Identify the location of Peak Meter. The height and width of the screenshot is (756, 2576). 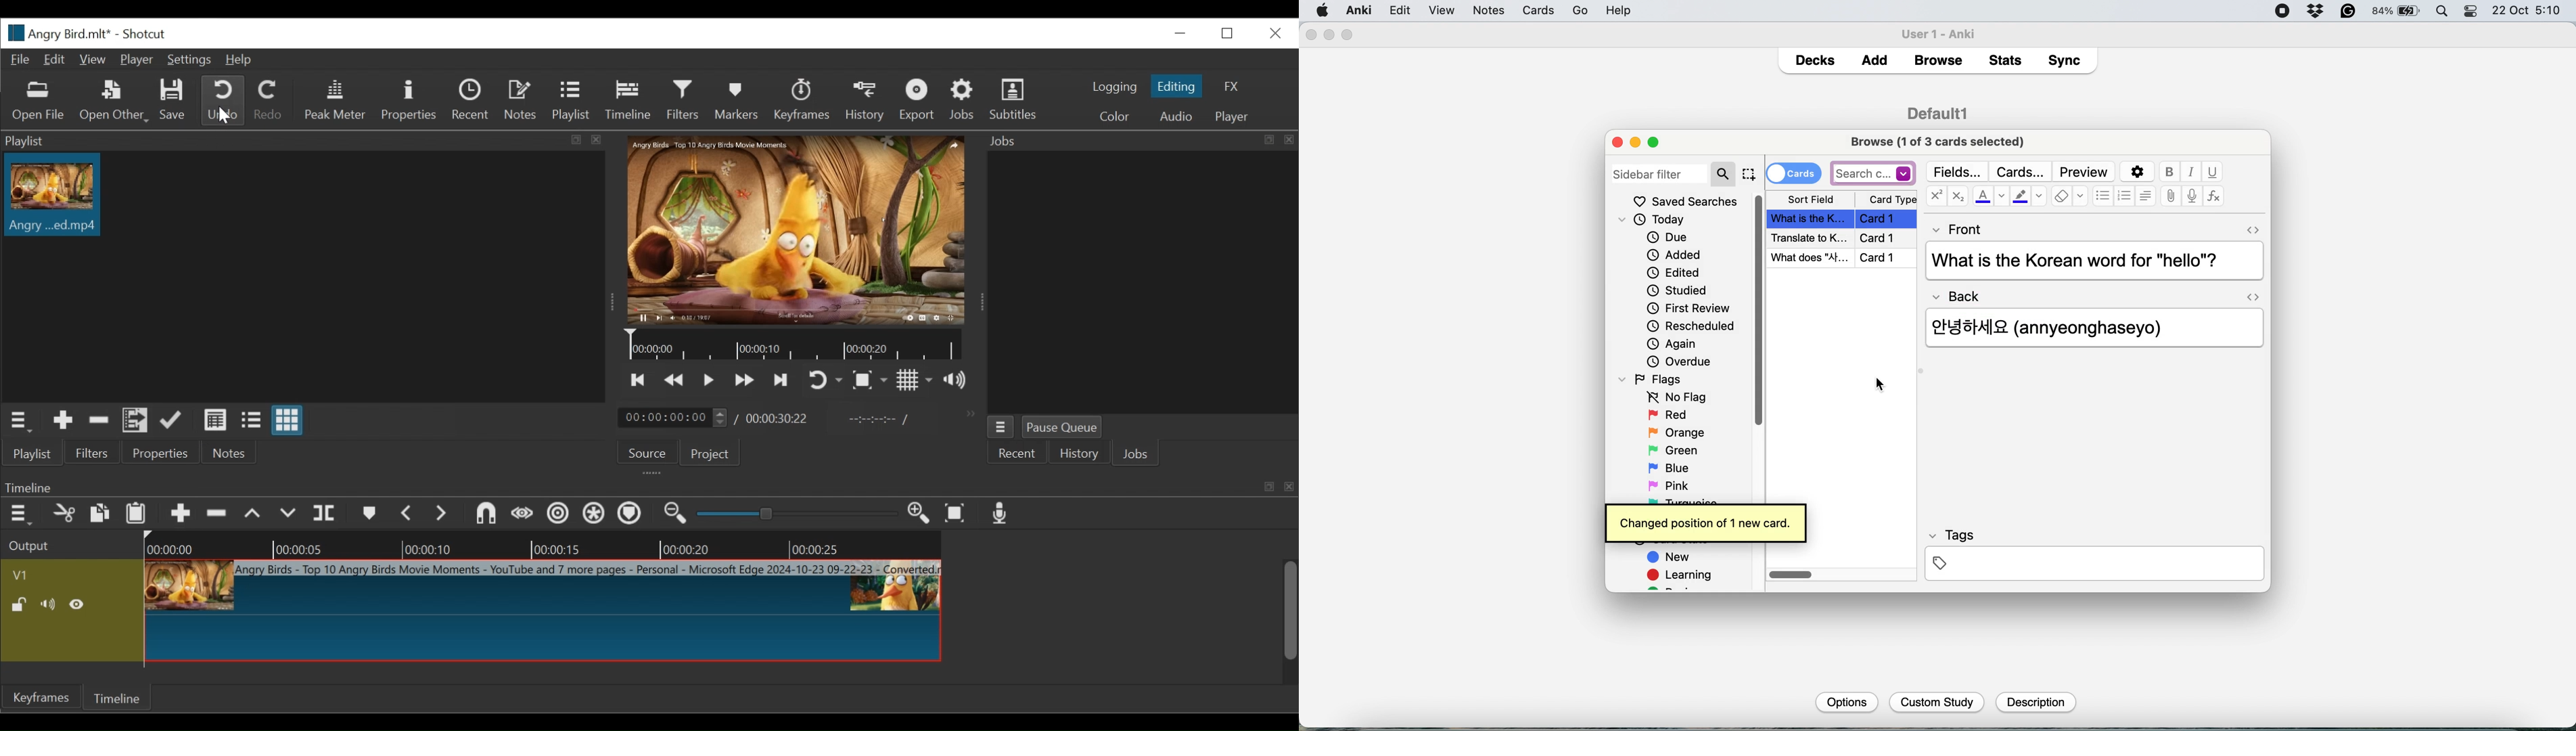
(336, 99).